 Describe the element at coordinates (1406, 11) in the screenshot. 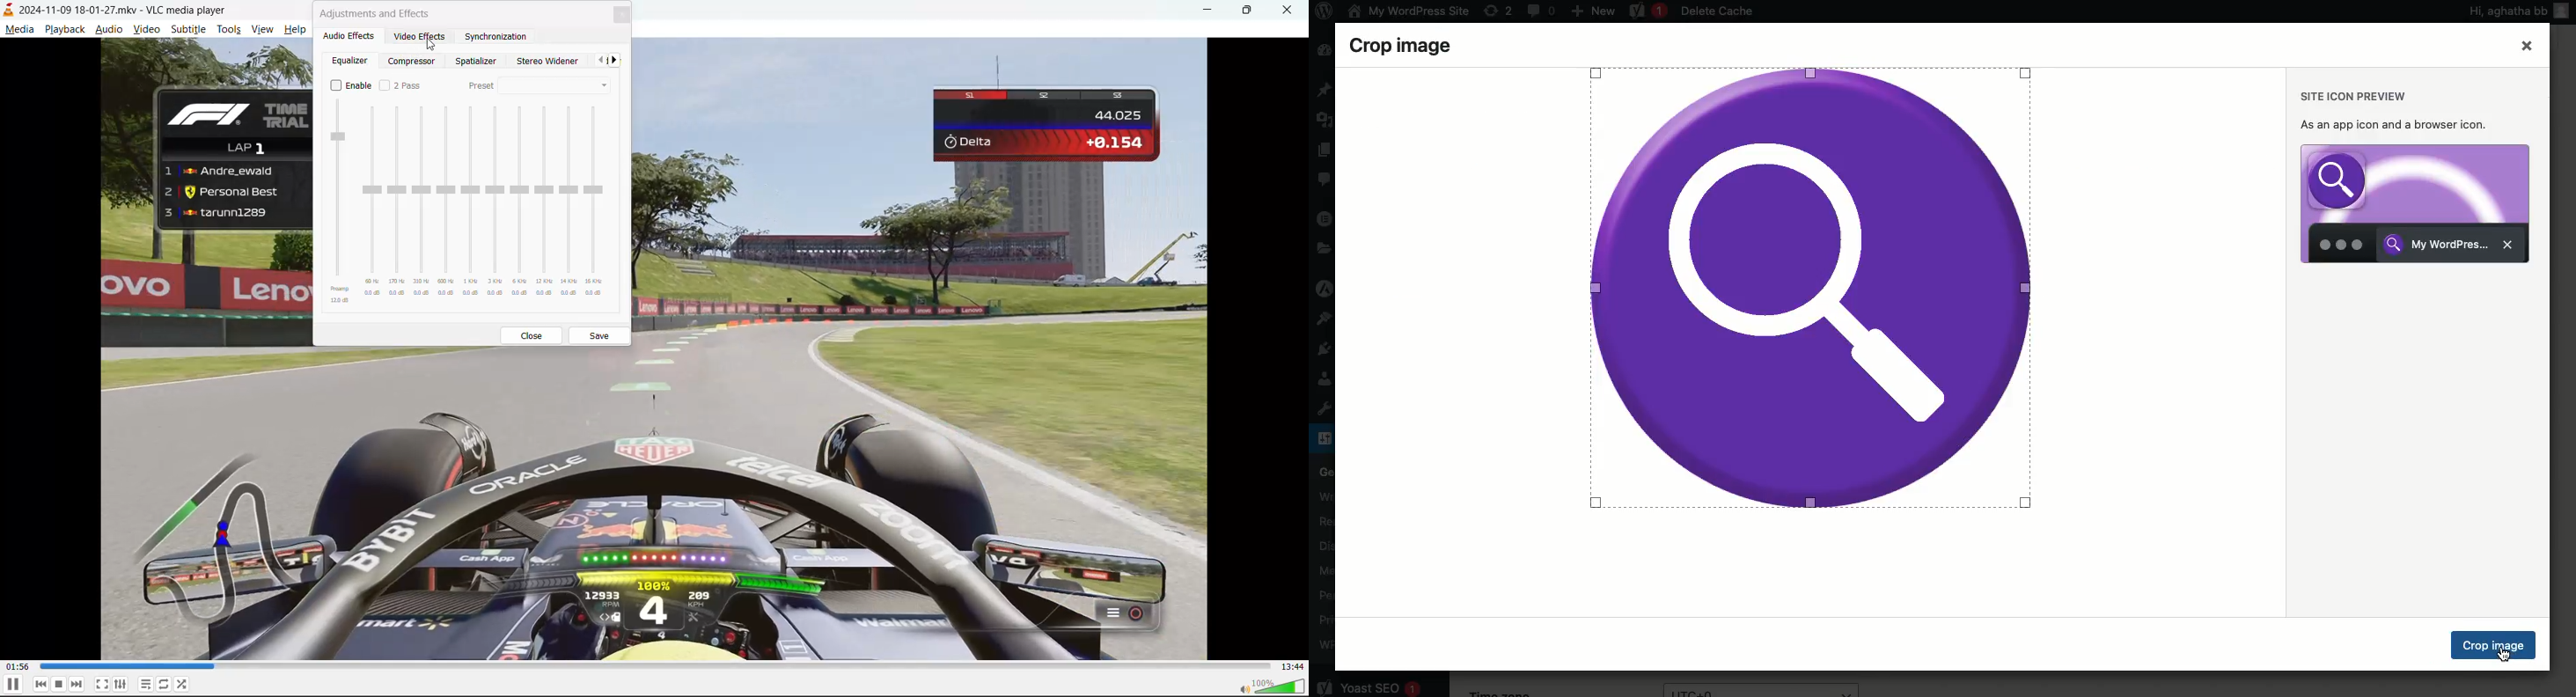

I see `My wordpress site` at that location.